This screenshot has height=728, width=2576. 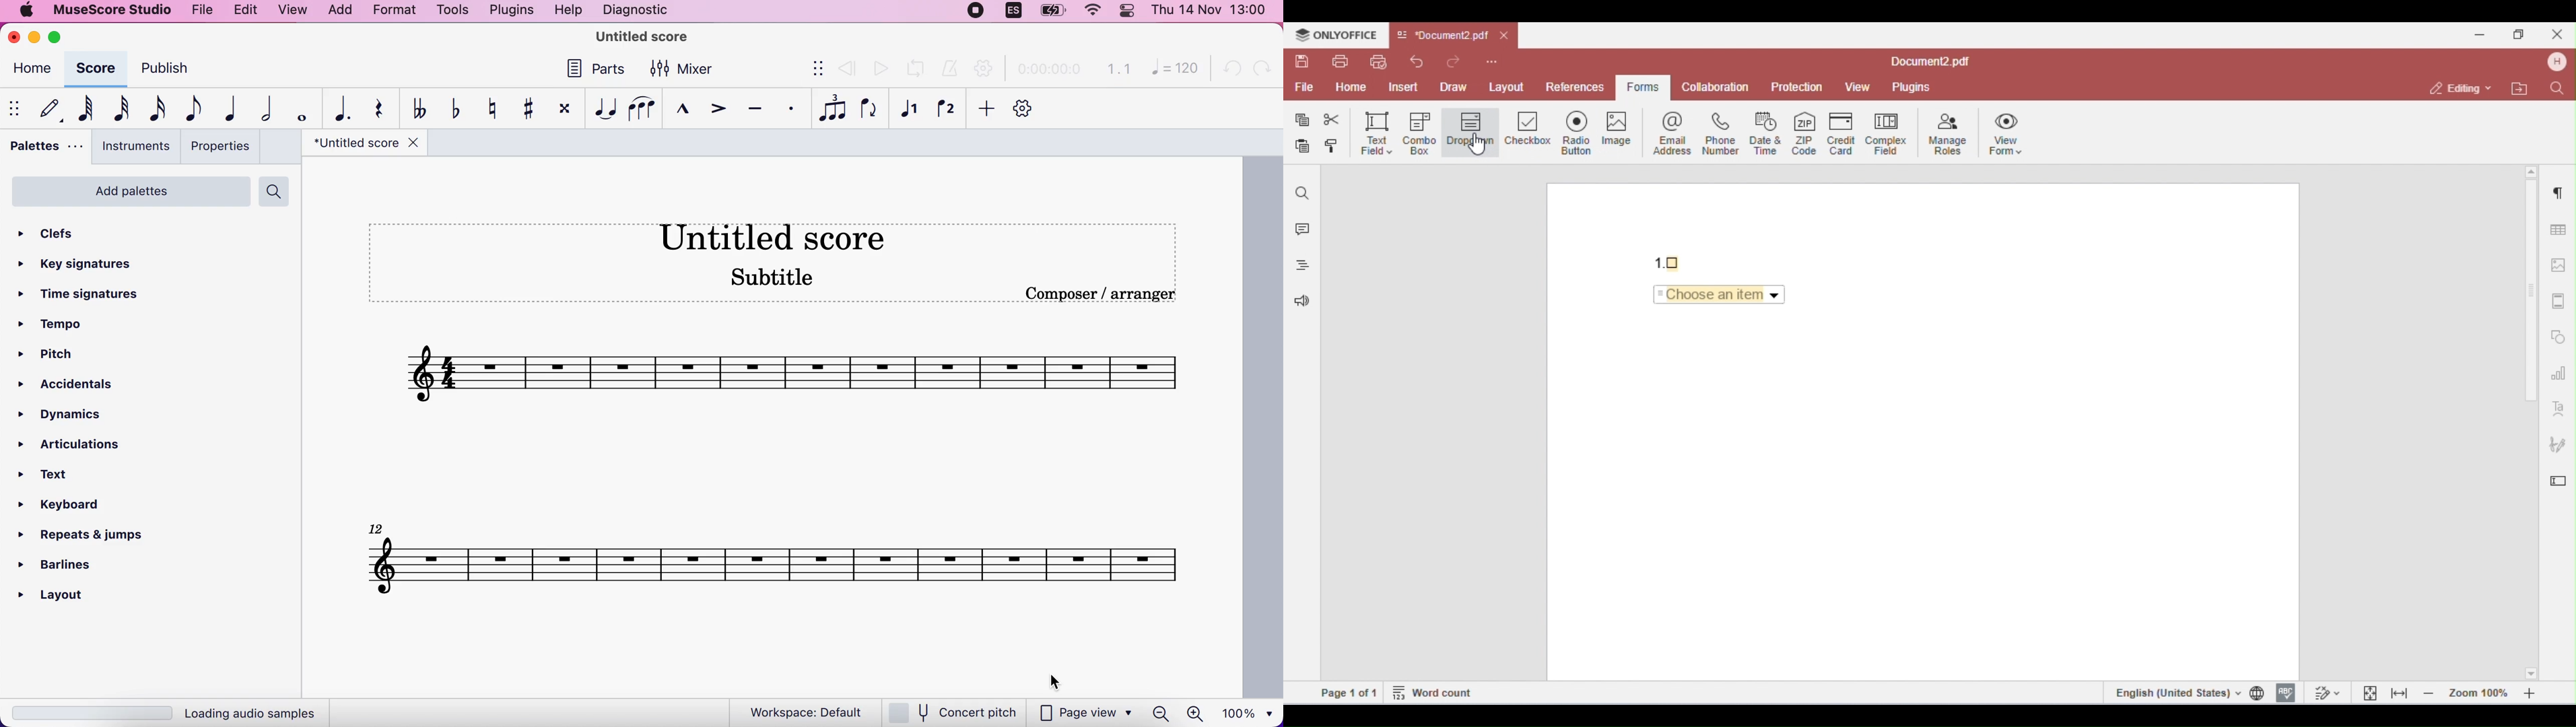 What do you see at coordinates (813, 68) in the screenshot?
I see `show/hide` at bounding box center [813, 68].